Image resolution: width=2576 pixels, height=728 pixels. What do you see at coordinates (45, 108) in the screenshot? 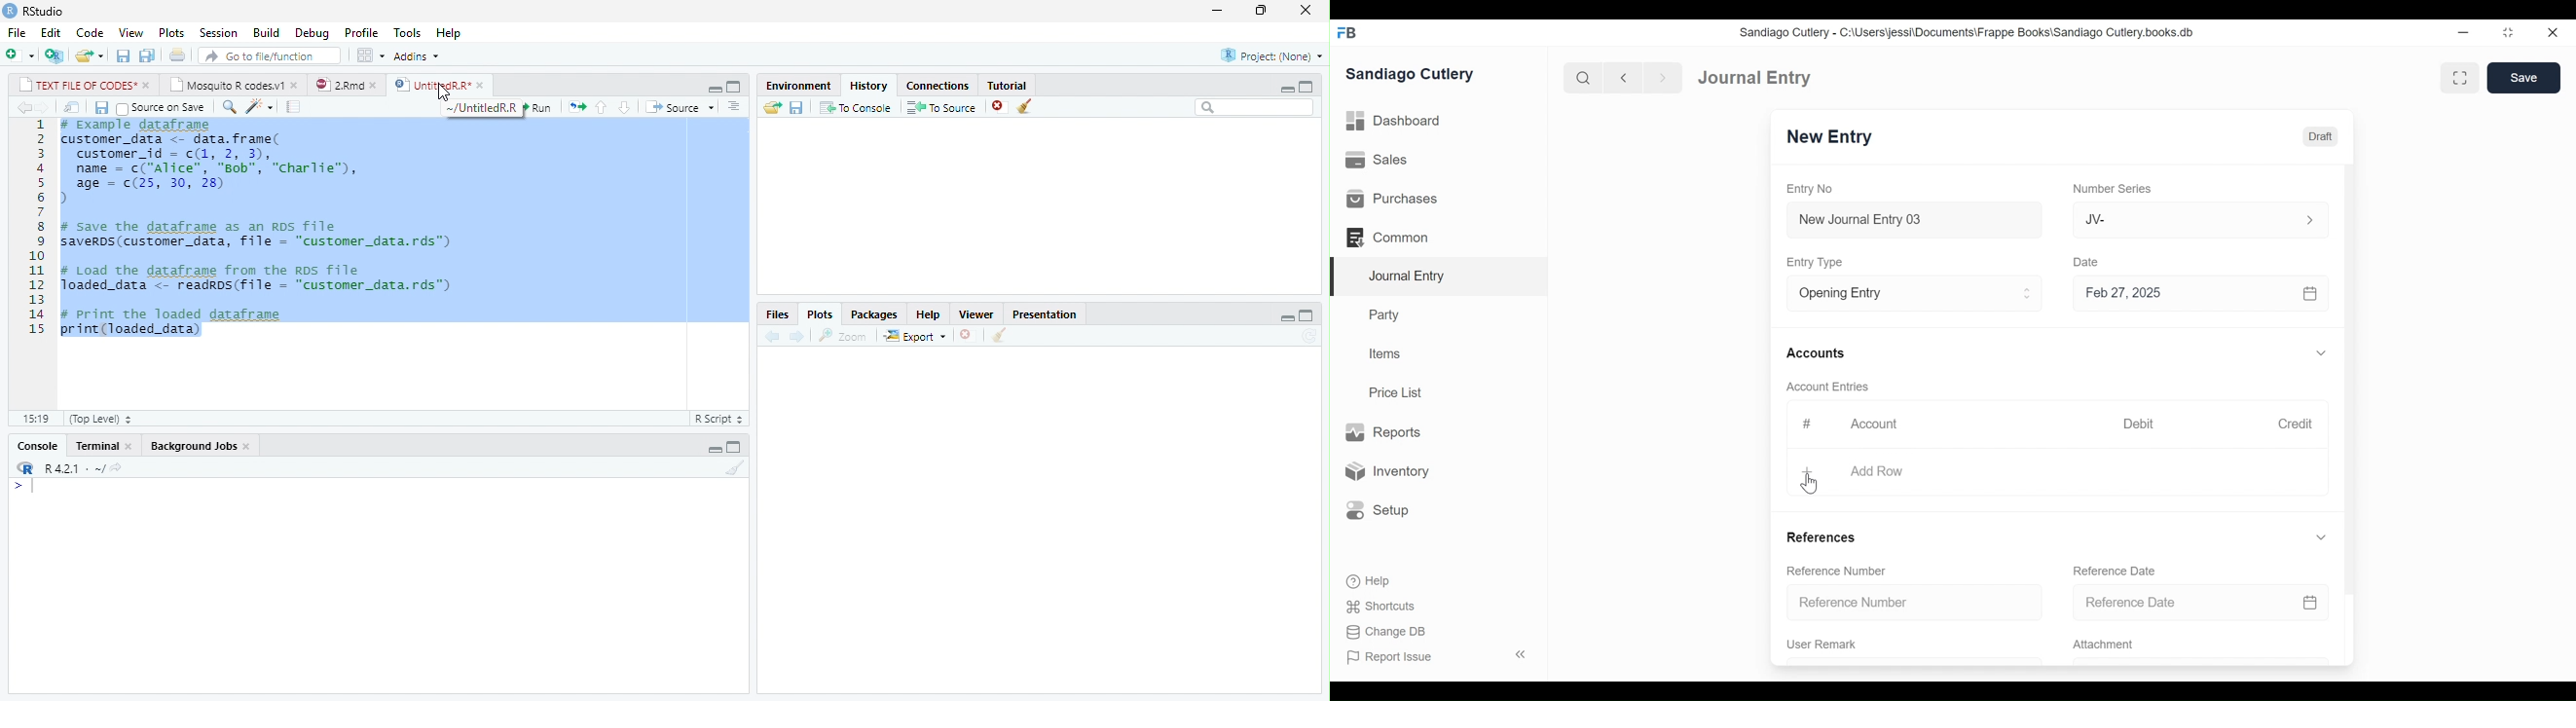
I see `forward` at bounding box center [45, 108].